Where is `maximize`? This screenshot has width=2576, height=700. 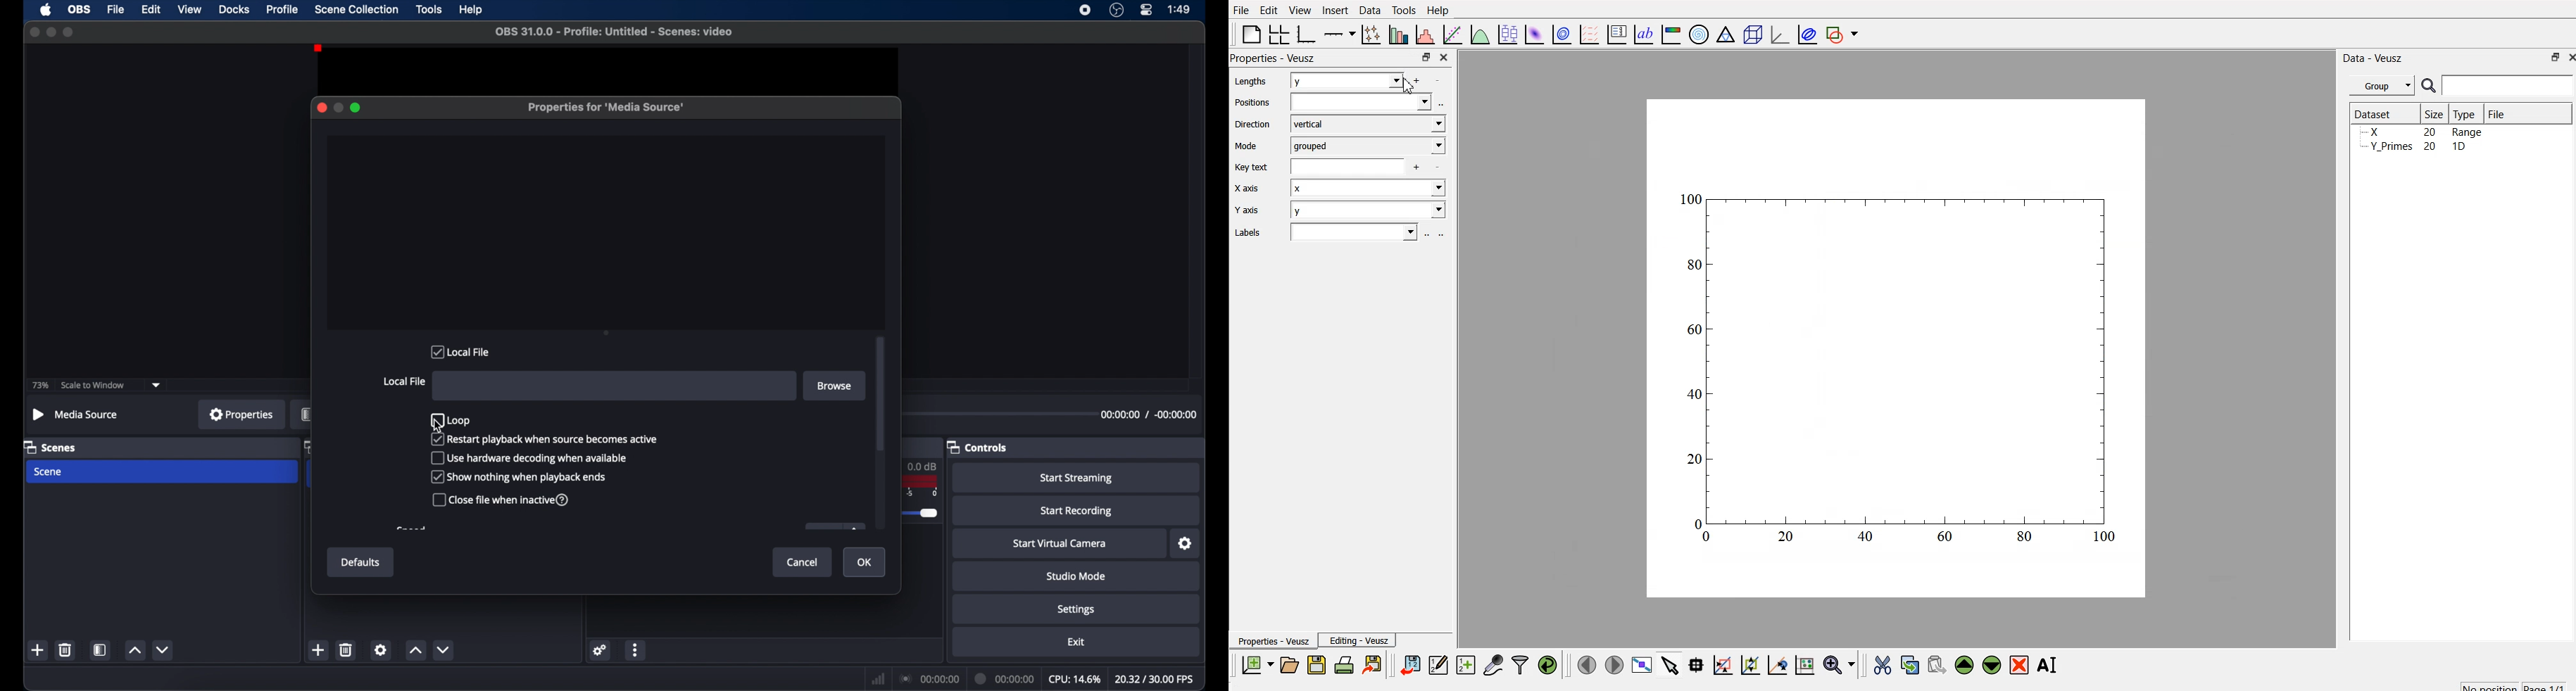
maximize is located at coordinates (70, 32).